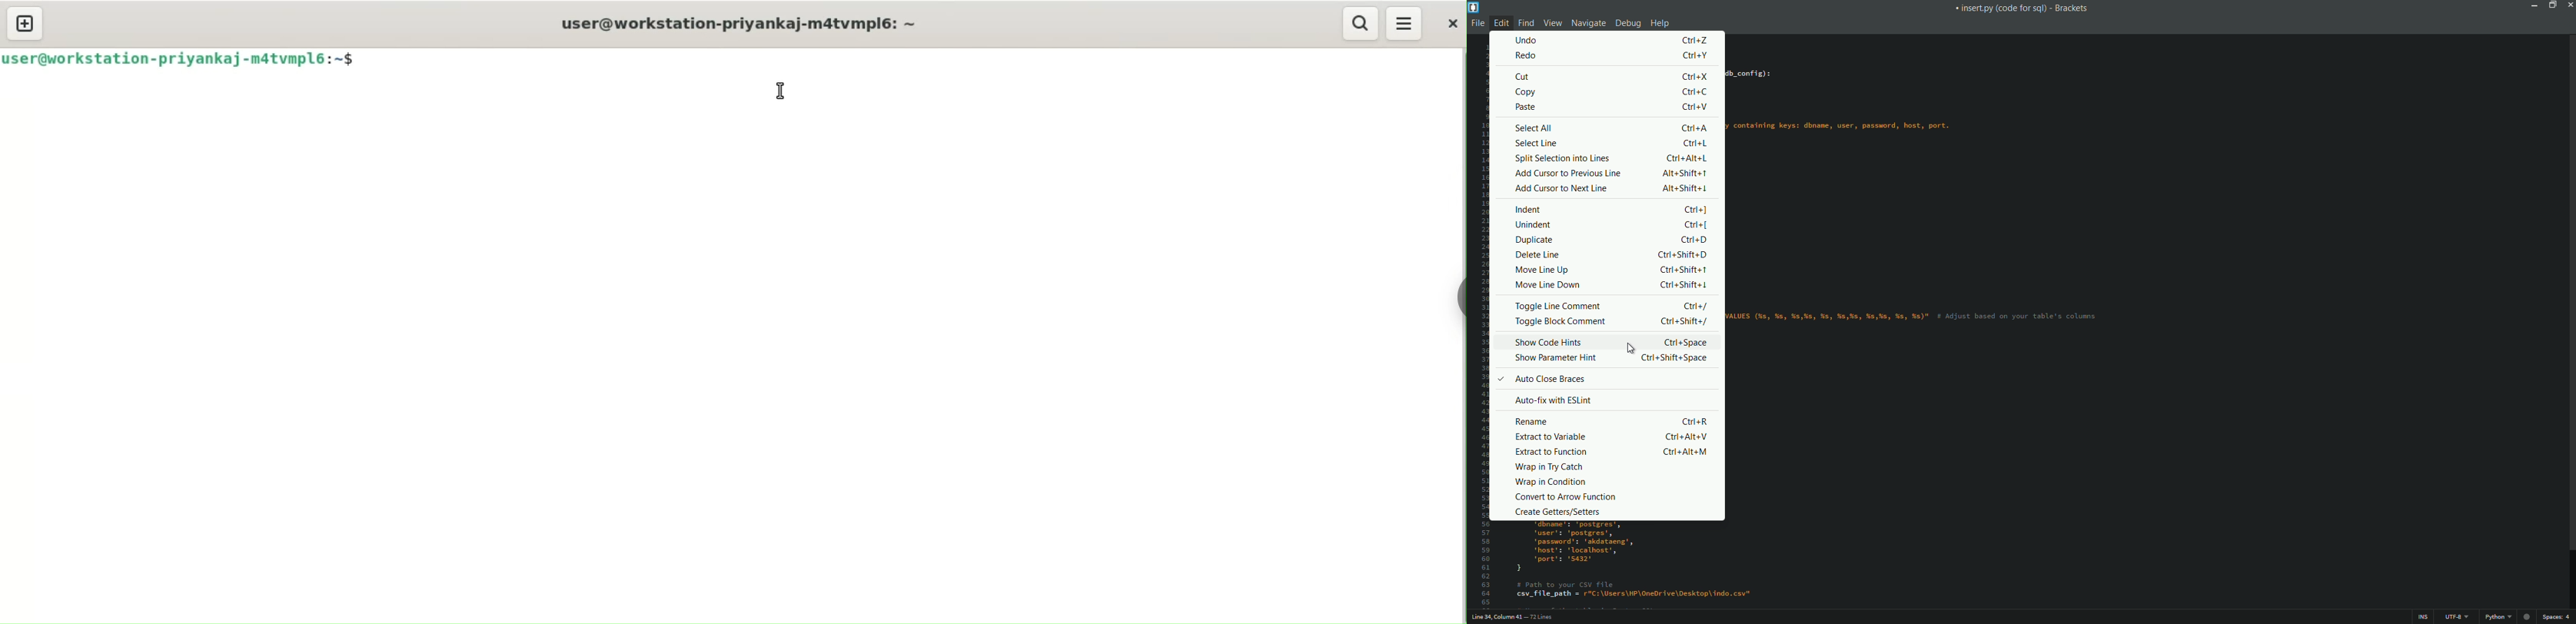  Describe the element at coordinates (1501, 23) in the screenshot. I see `edit menu` at that location.